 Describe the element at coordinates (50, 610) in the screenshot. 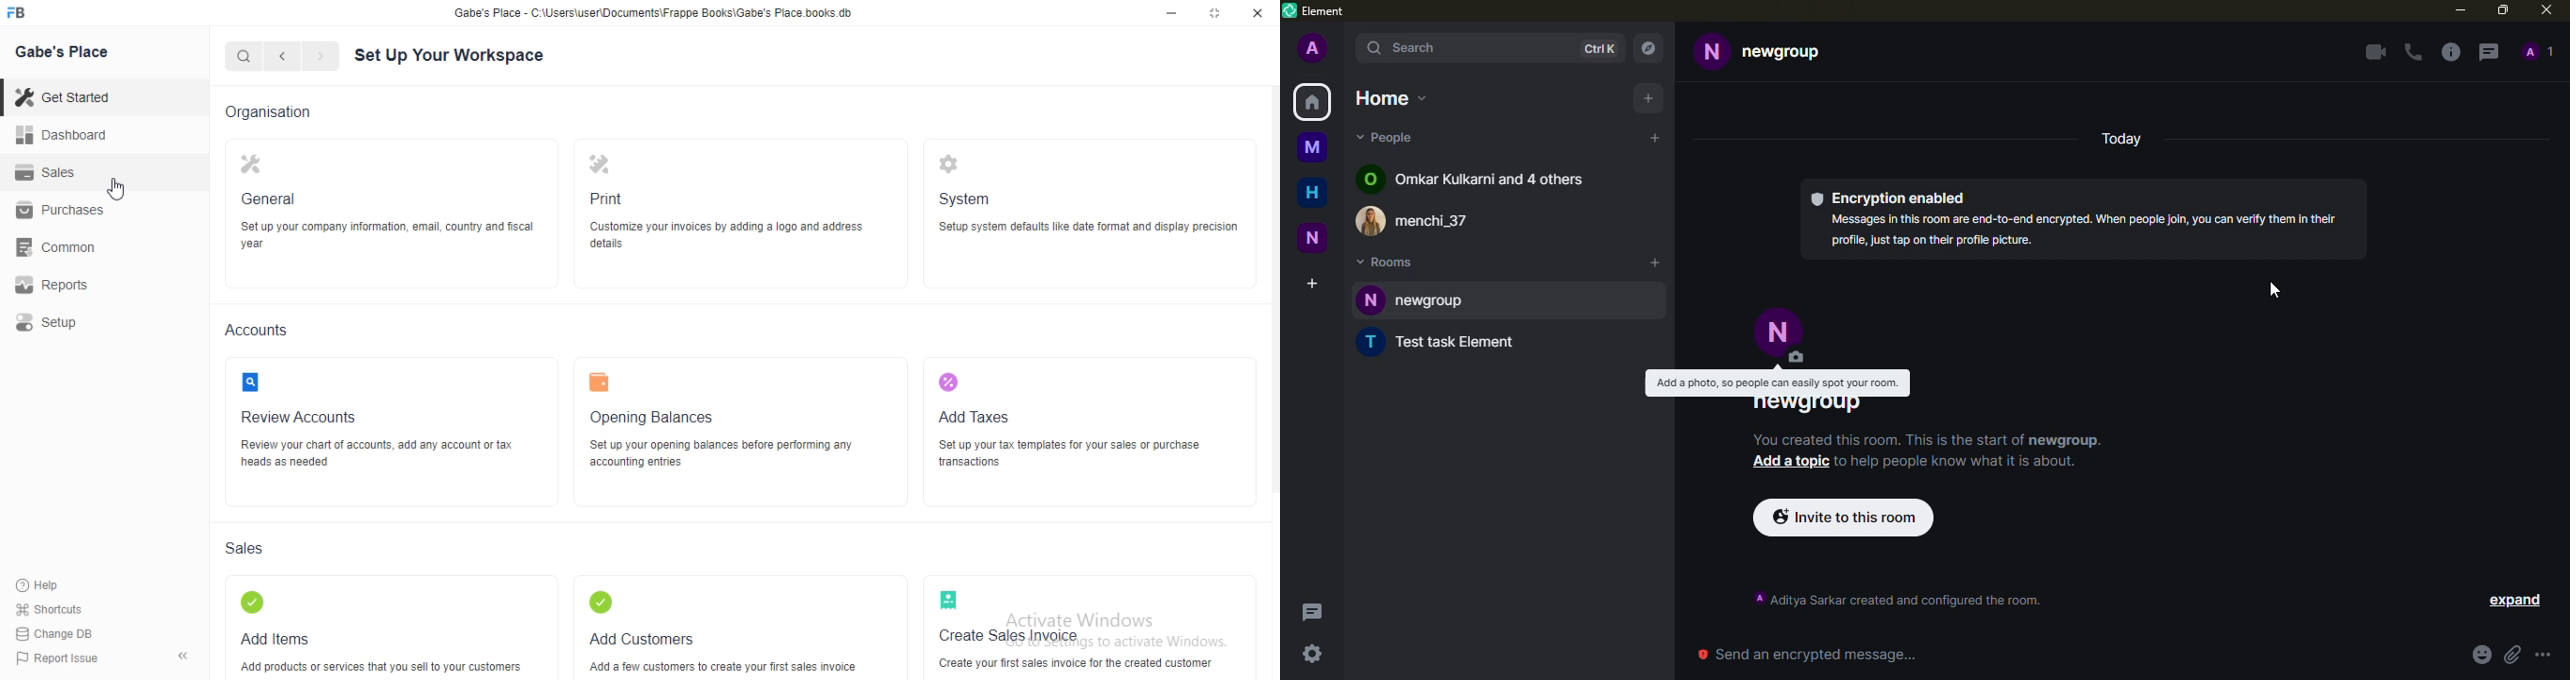

I see `Shortcuts` at that location.